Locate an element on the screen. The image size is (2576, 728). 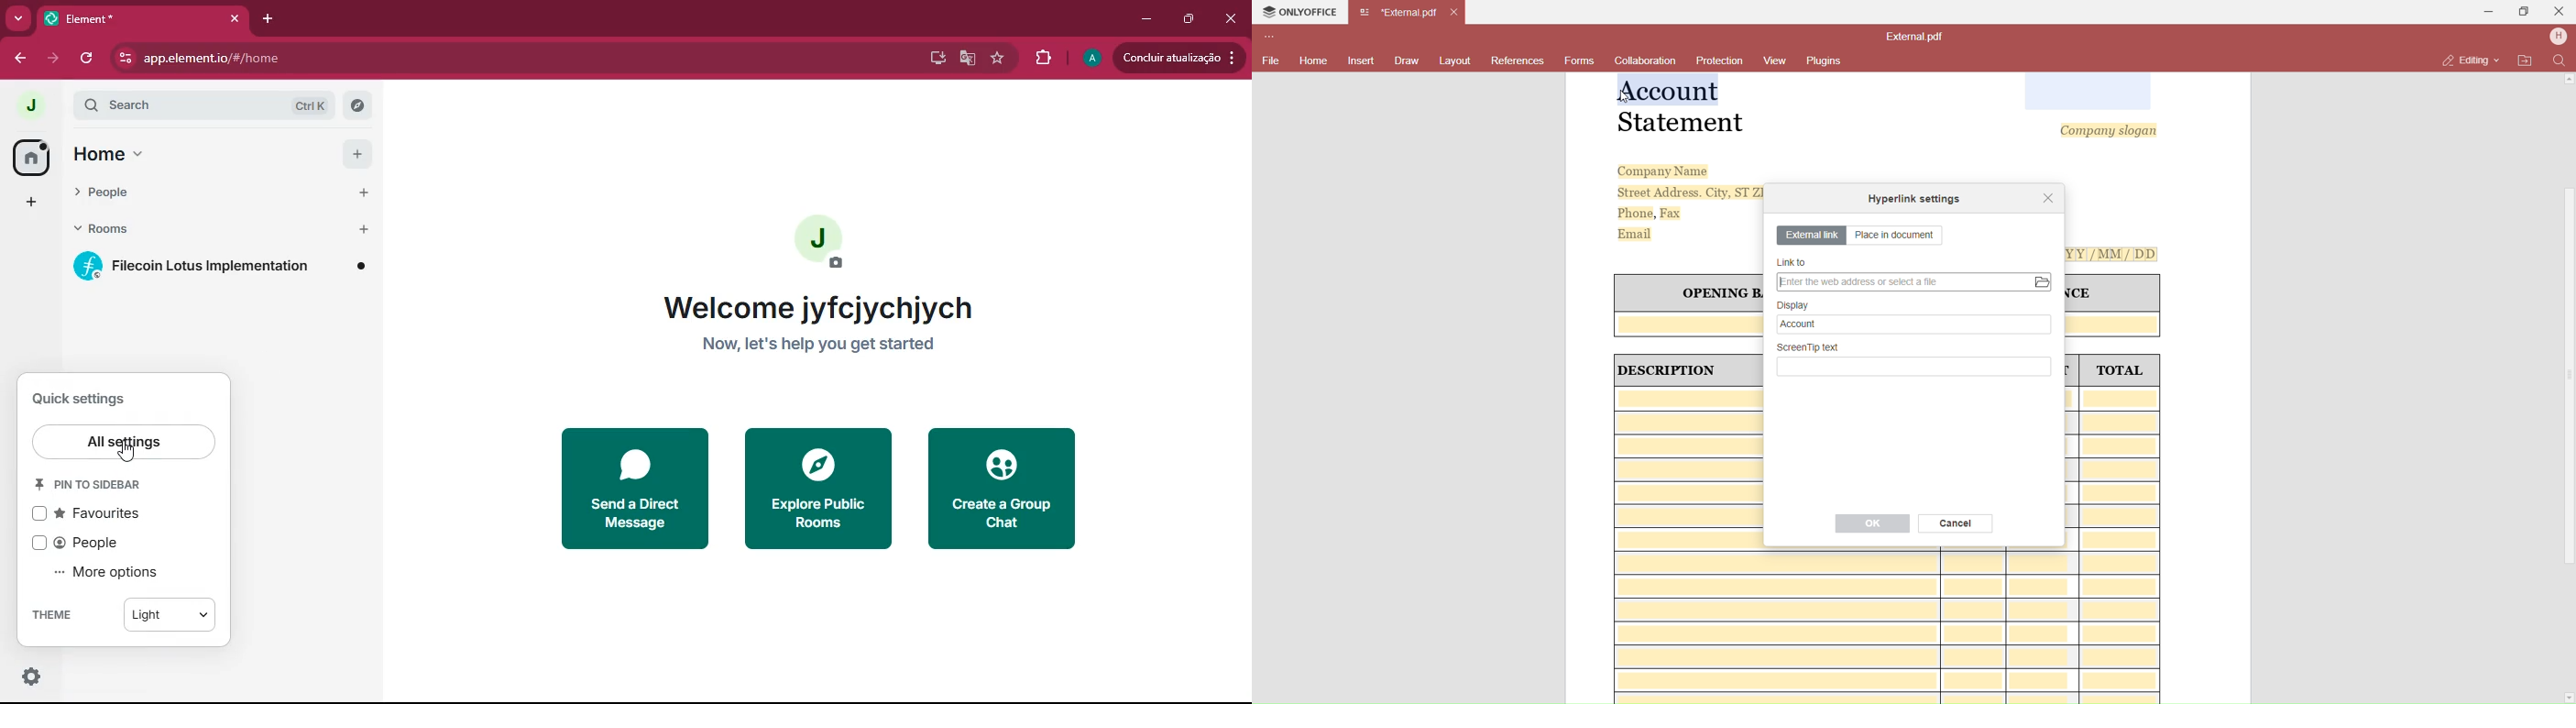
people is located at coordinates (123, 192).